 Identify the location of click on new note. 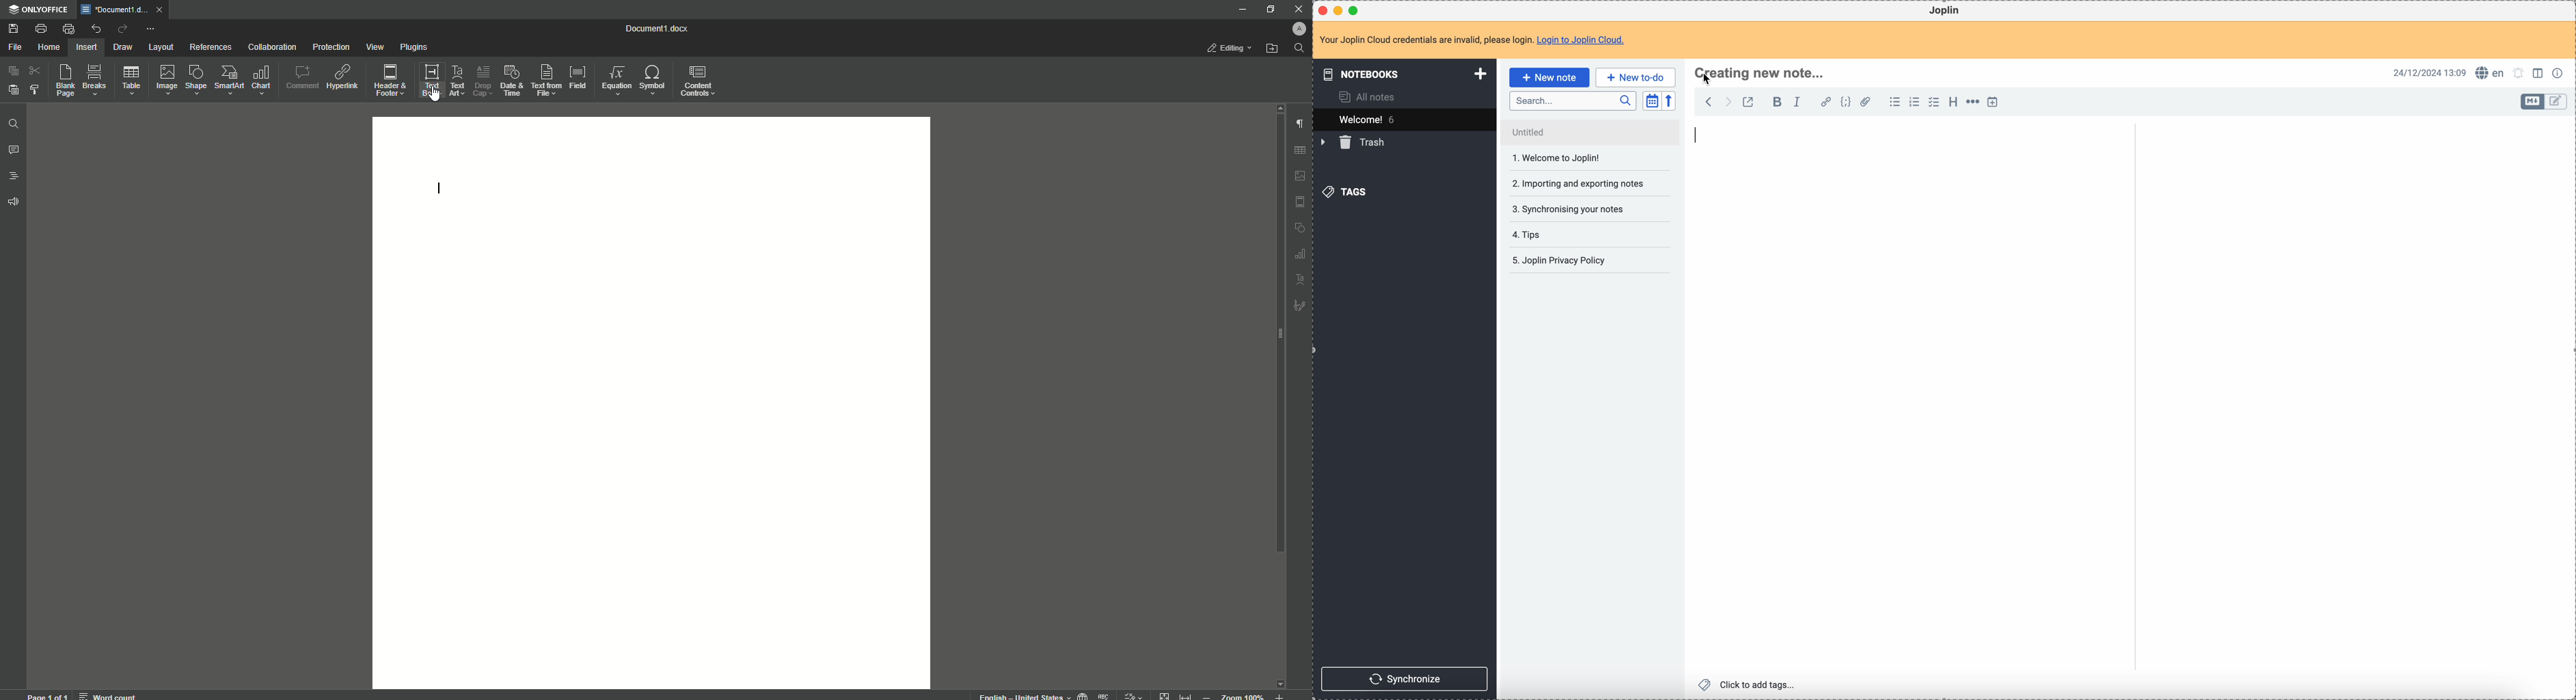
(1549, 77).